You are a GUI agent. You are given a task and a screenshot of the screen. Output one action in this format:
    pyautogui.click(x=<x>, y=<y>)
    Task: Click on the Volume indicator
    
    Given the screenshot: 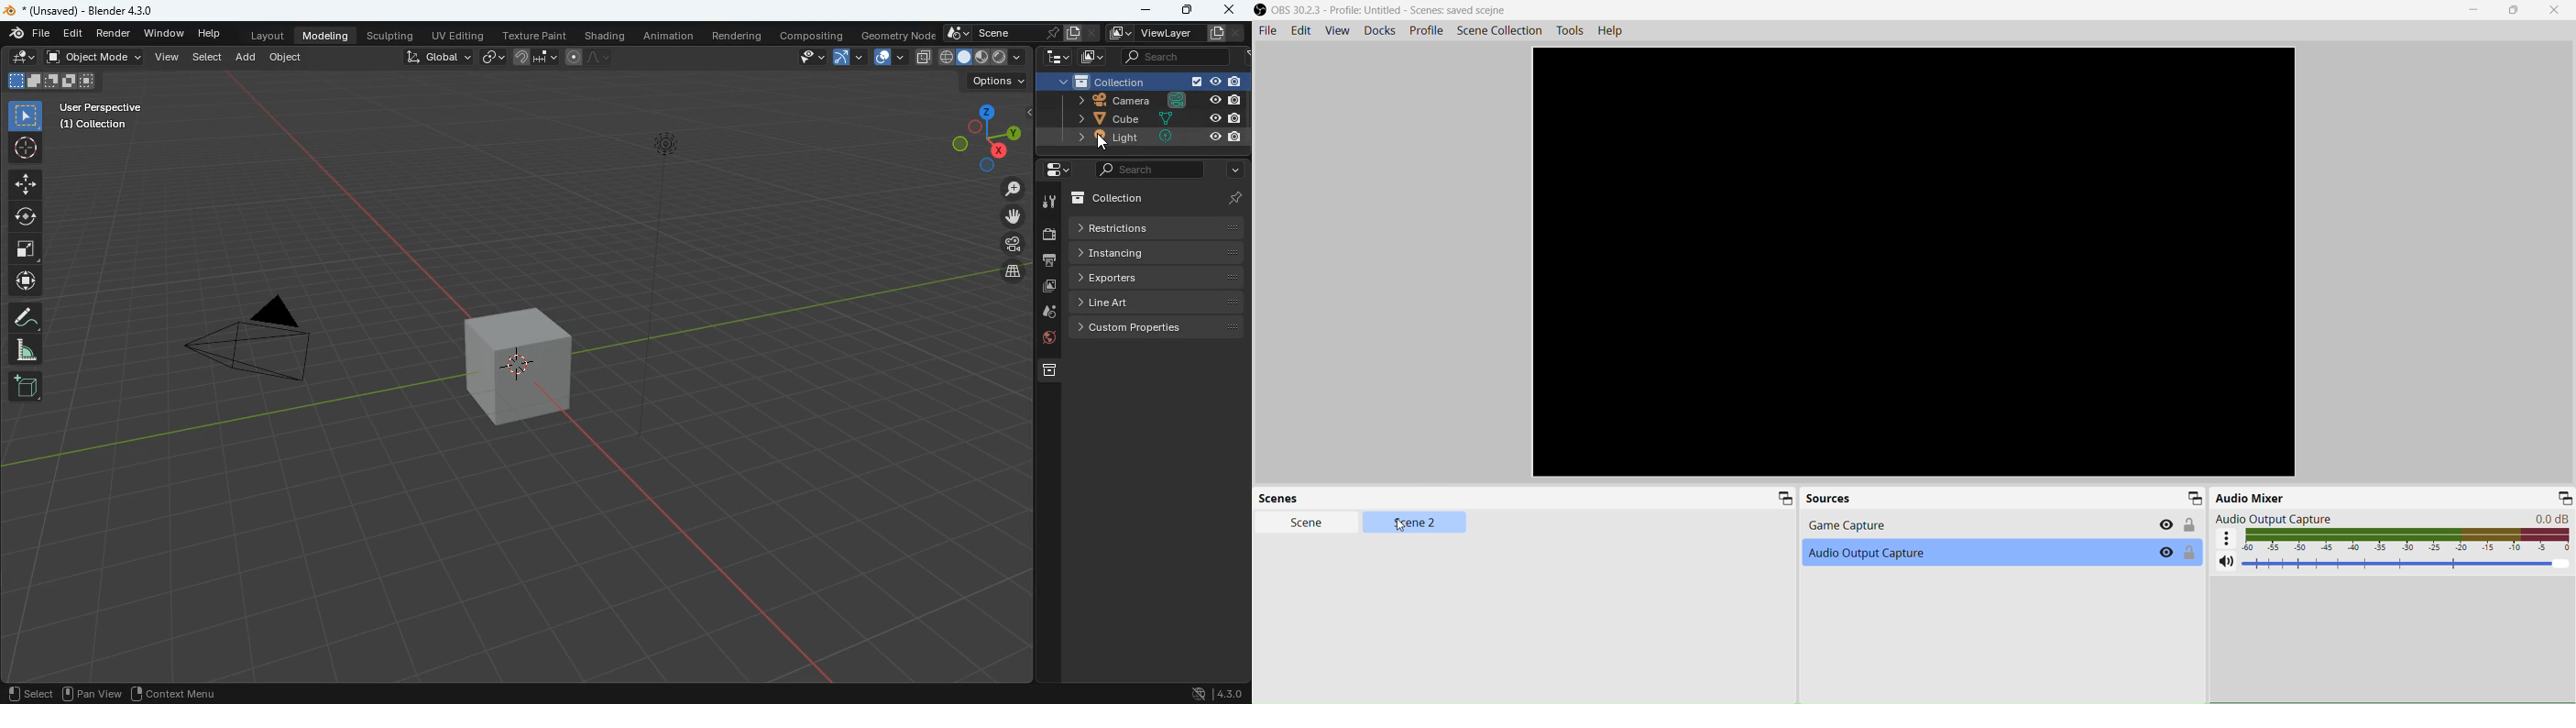 What is the action you would take?
    pyautogui.click(x=2409, y=539)
    